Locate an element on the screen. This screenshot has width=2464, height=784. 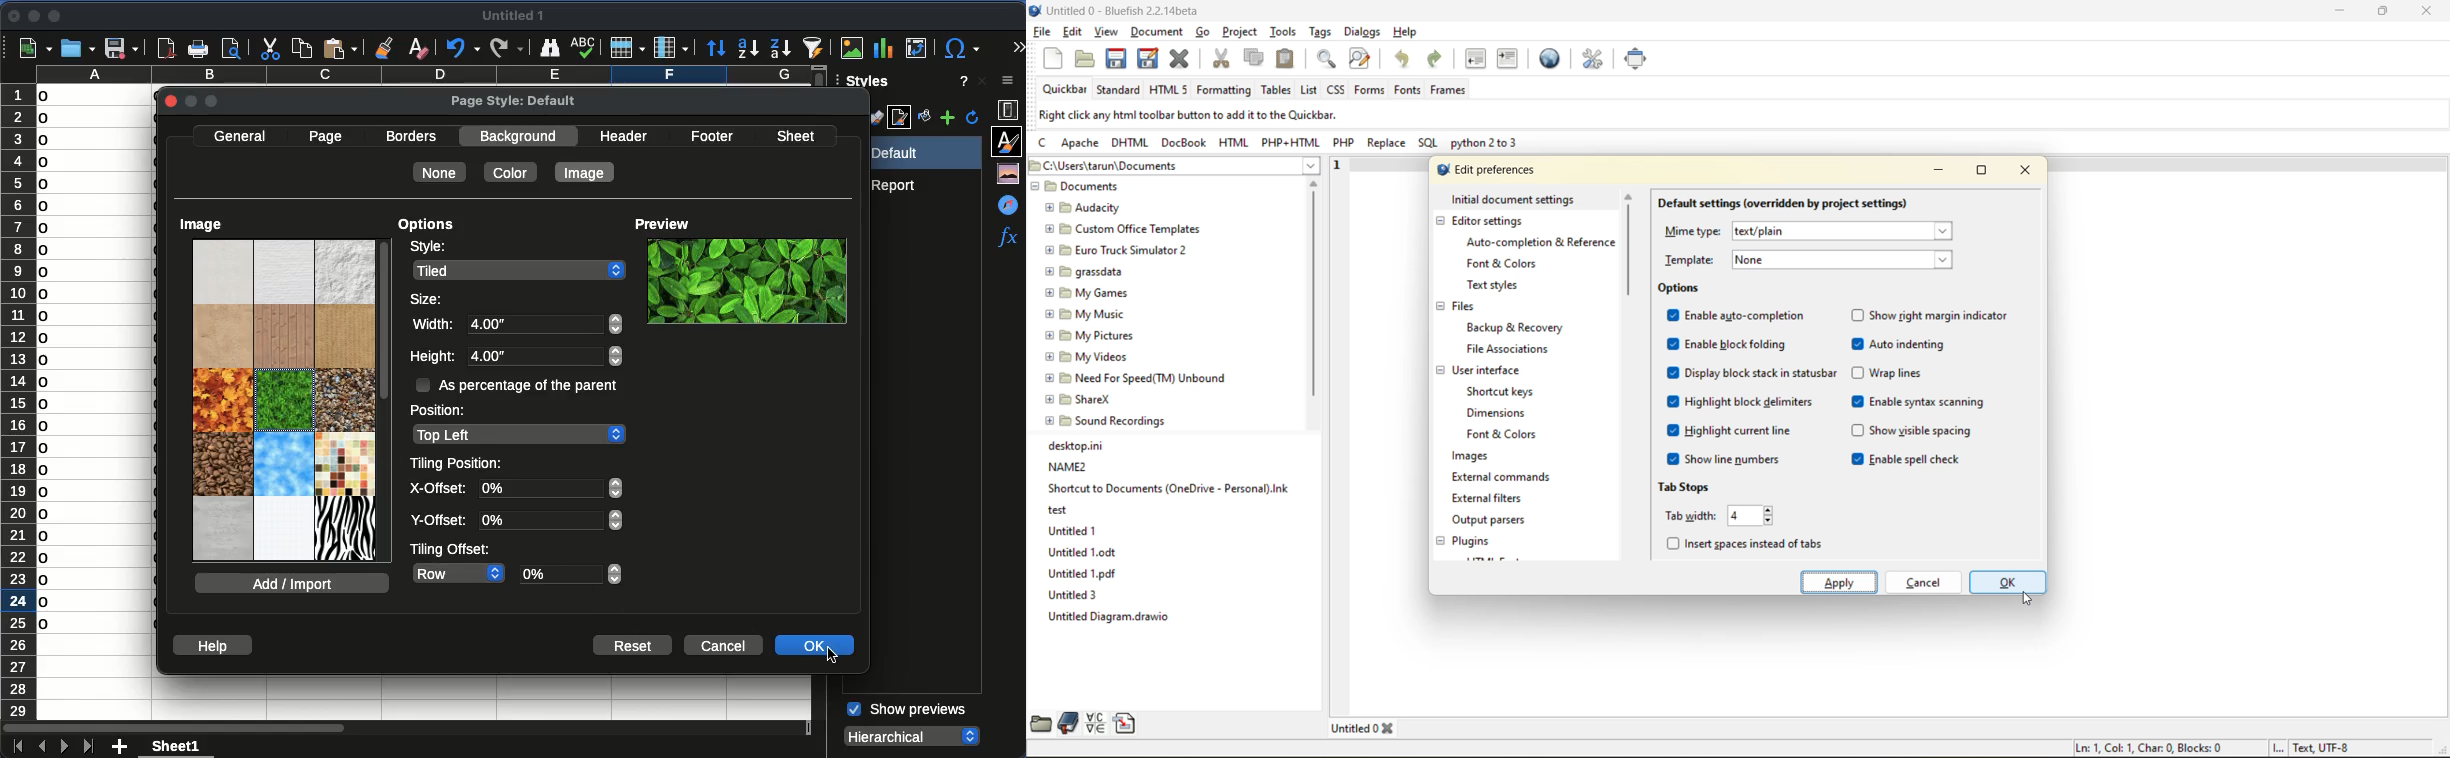
# B My Pictures is located at coordinates (1091, 334).